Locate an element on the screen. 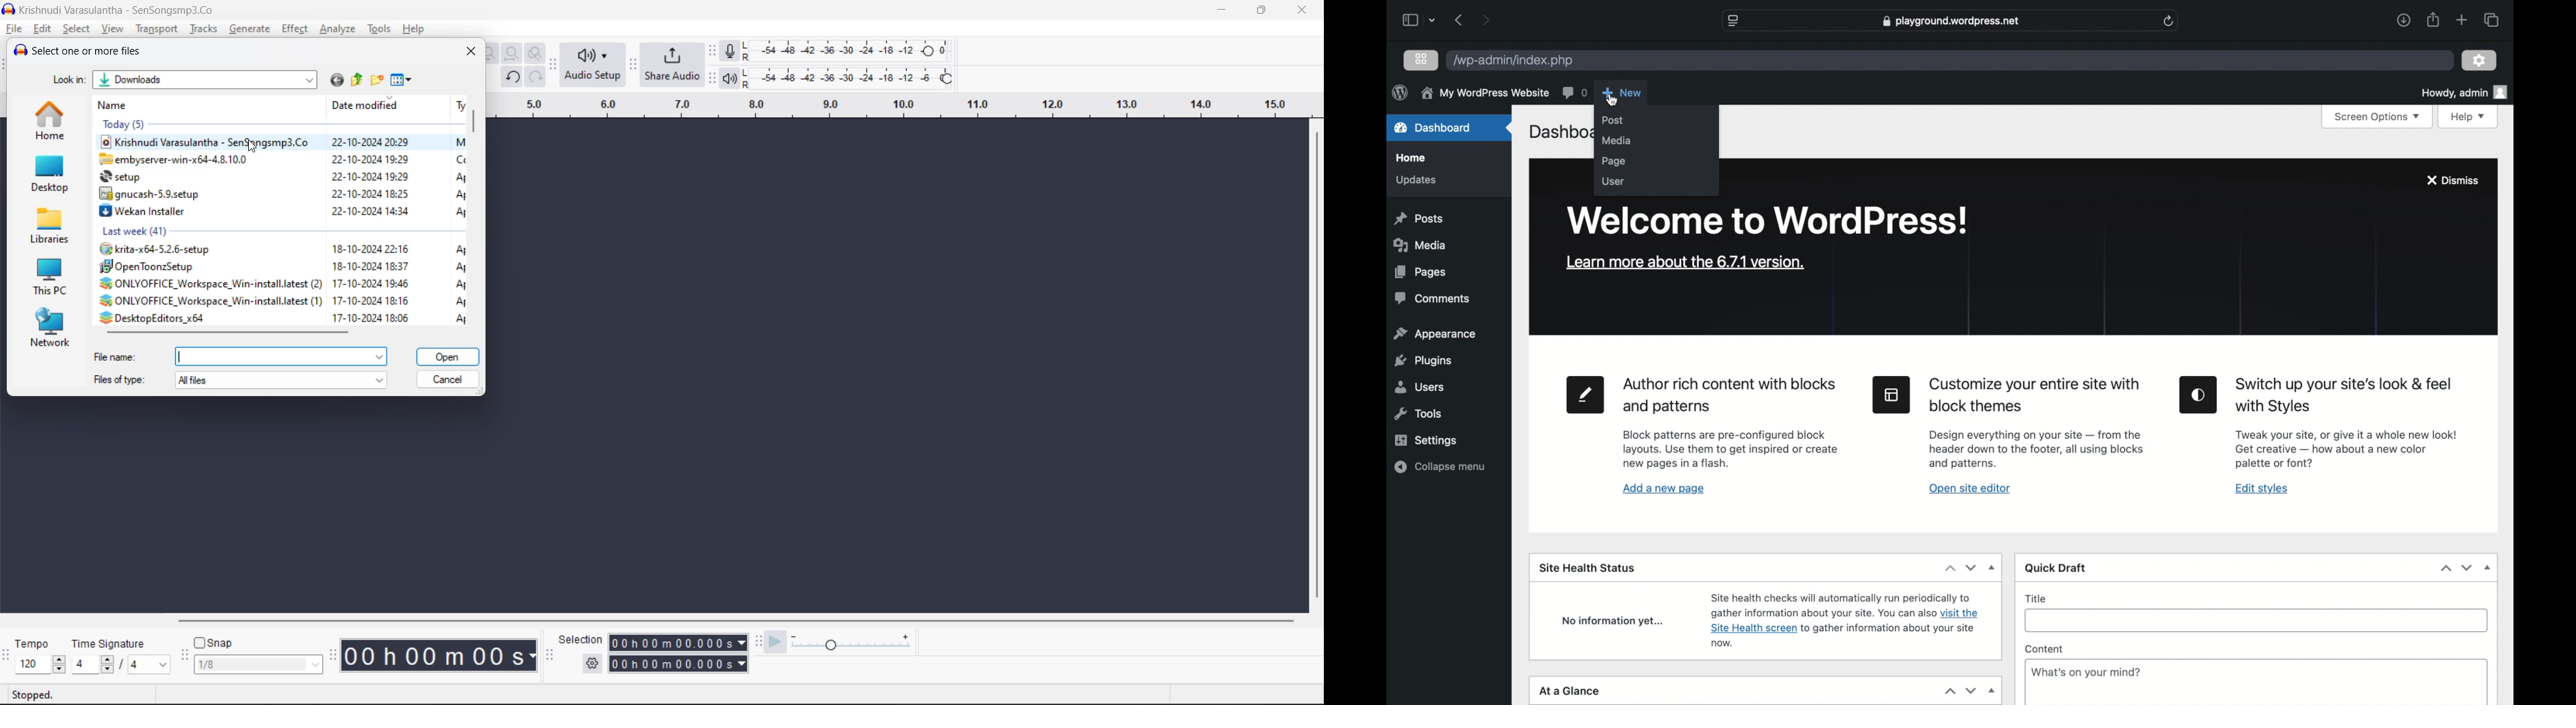 The width and height of the screenshot is (2576, 728). plugins is located at coordinates (1424, 361).